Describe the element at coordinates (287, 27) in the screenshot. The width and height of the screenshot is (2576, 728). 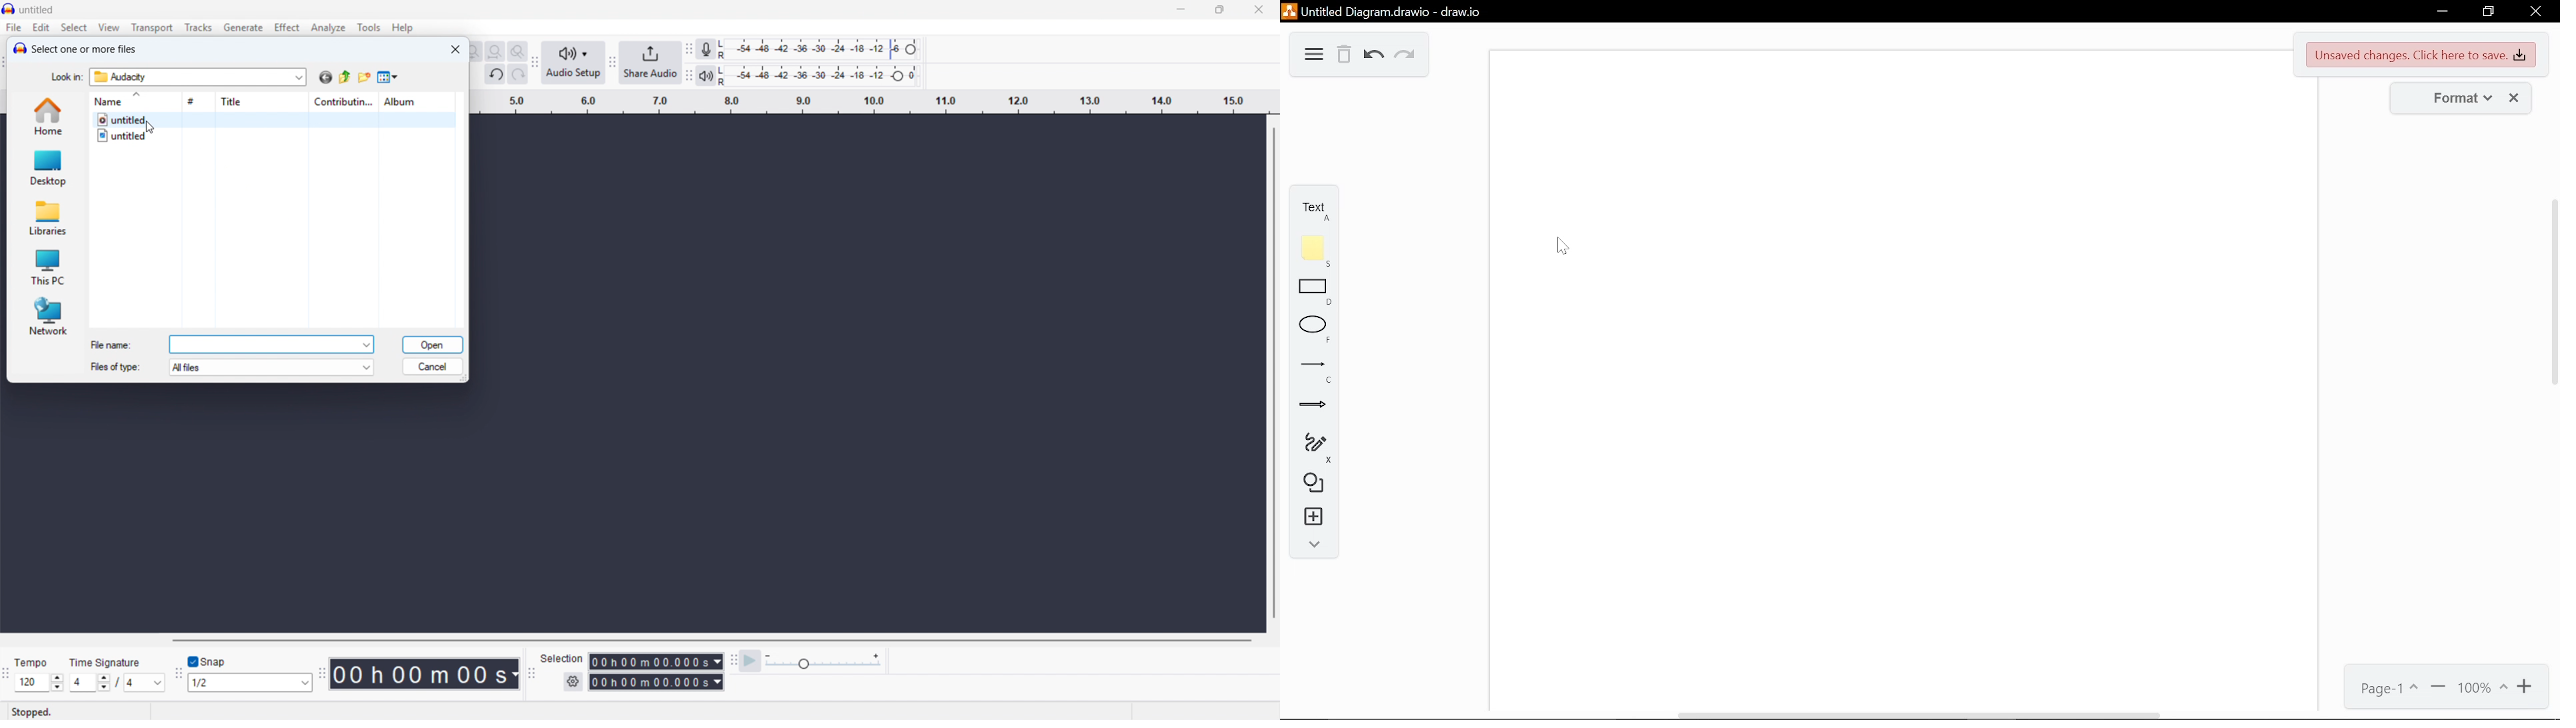
I see `Effect ` at that location.